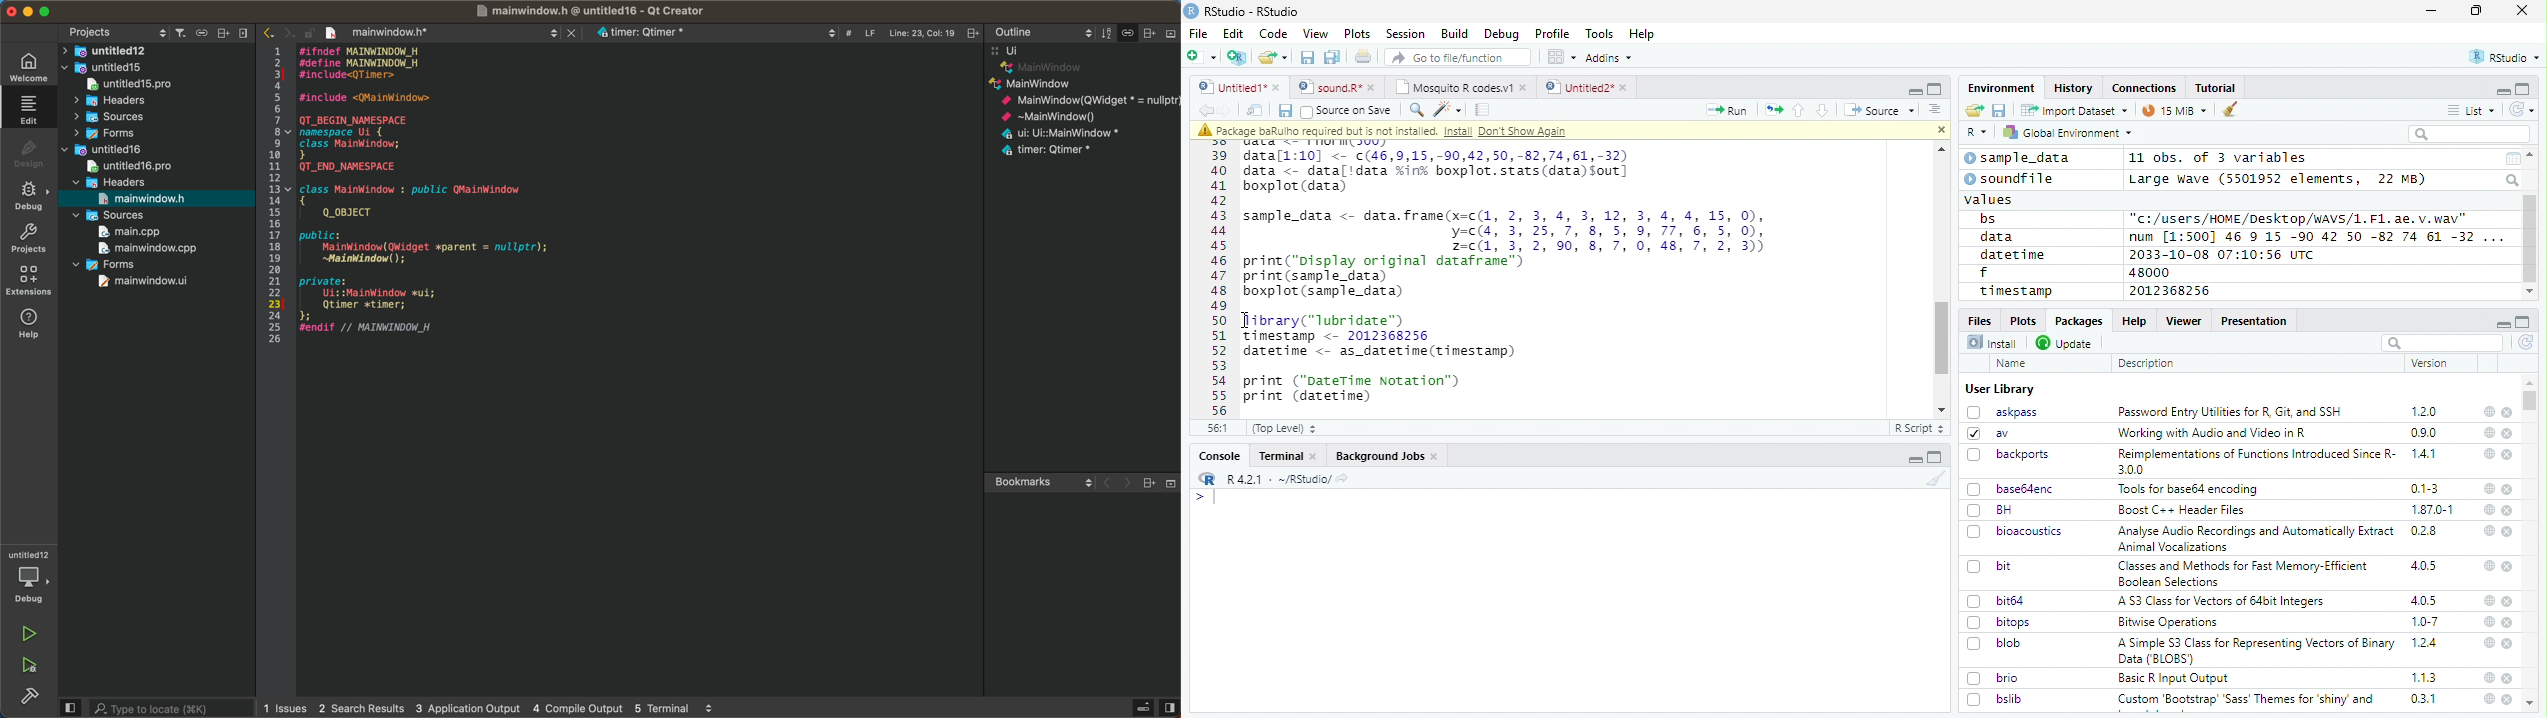 Image resolution: width=2548 pixels, height=728 pixels. What do you see at coordinates (2508, 678) in the screenshot?
I see `close` at bounding box center [2508, 678].